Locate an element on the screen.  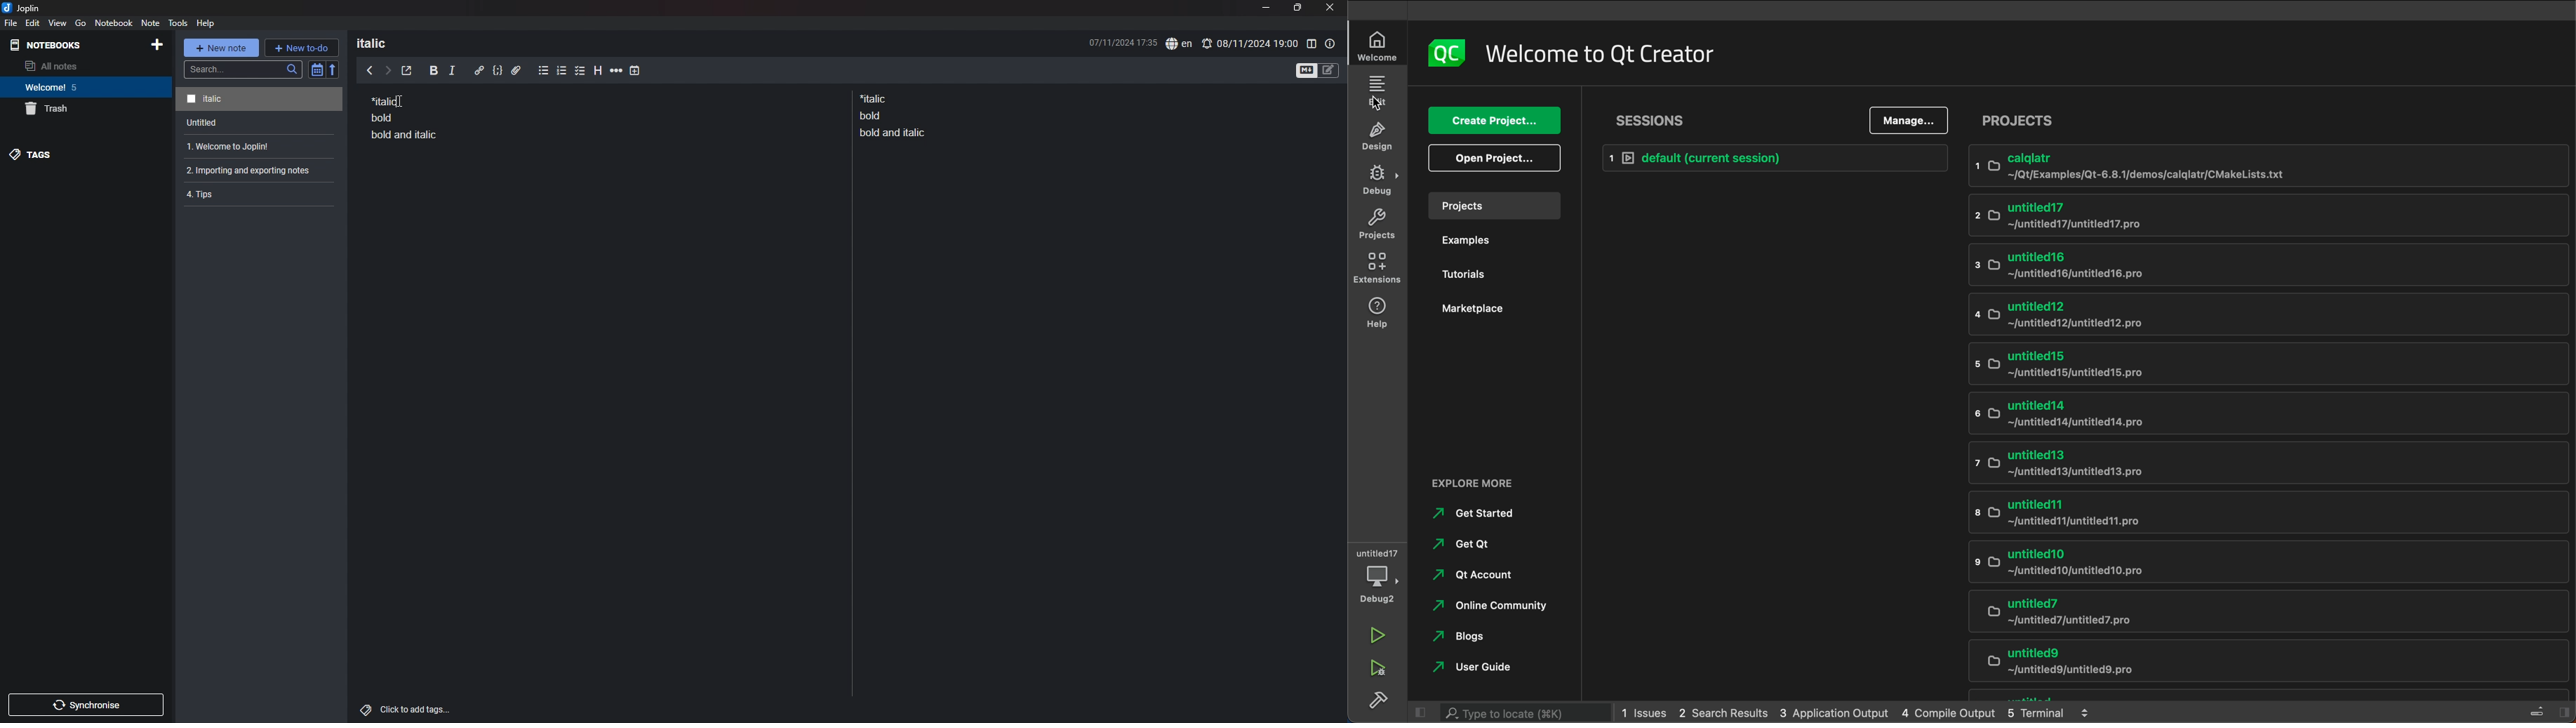
add tags is located at coordinates (407, 710).